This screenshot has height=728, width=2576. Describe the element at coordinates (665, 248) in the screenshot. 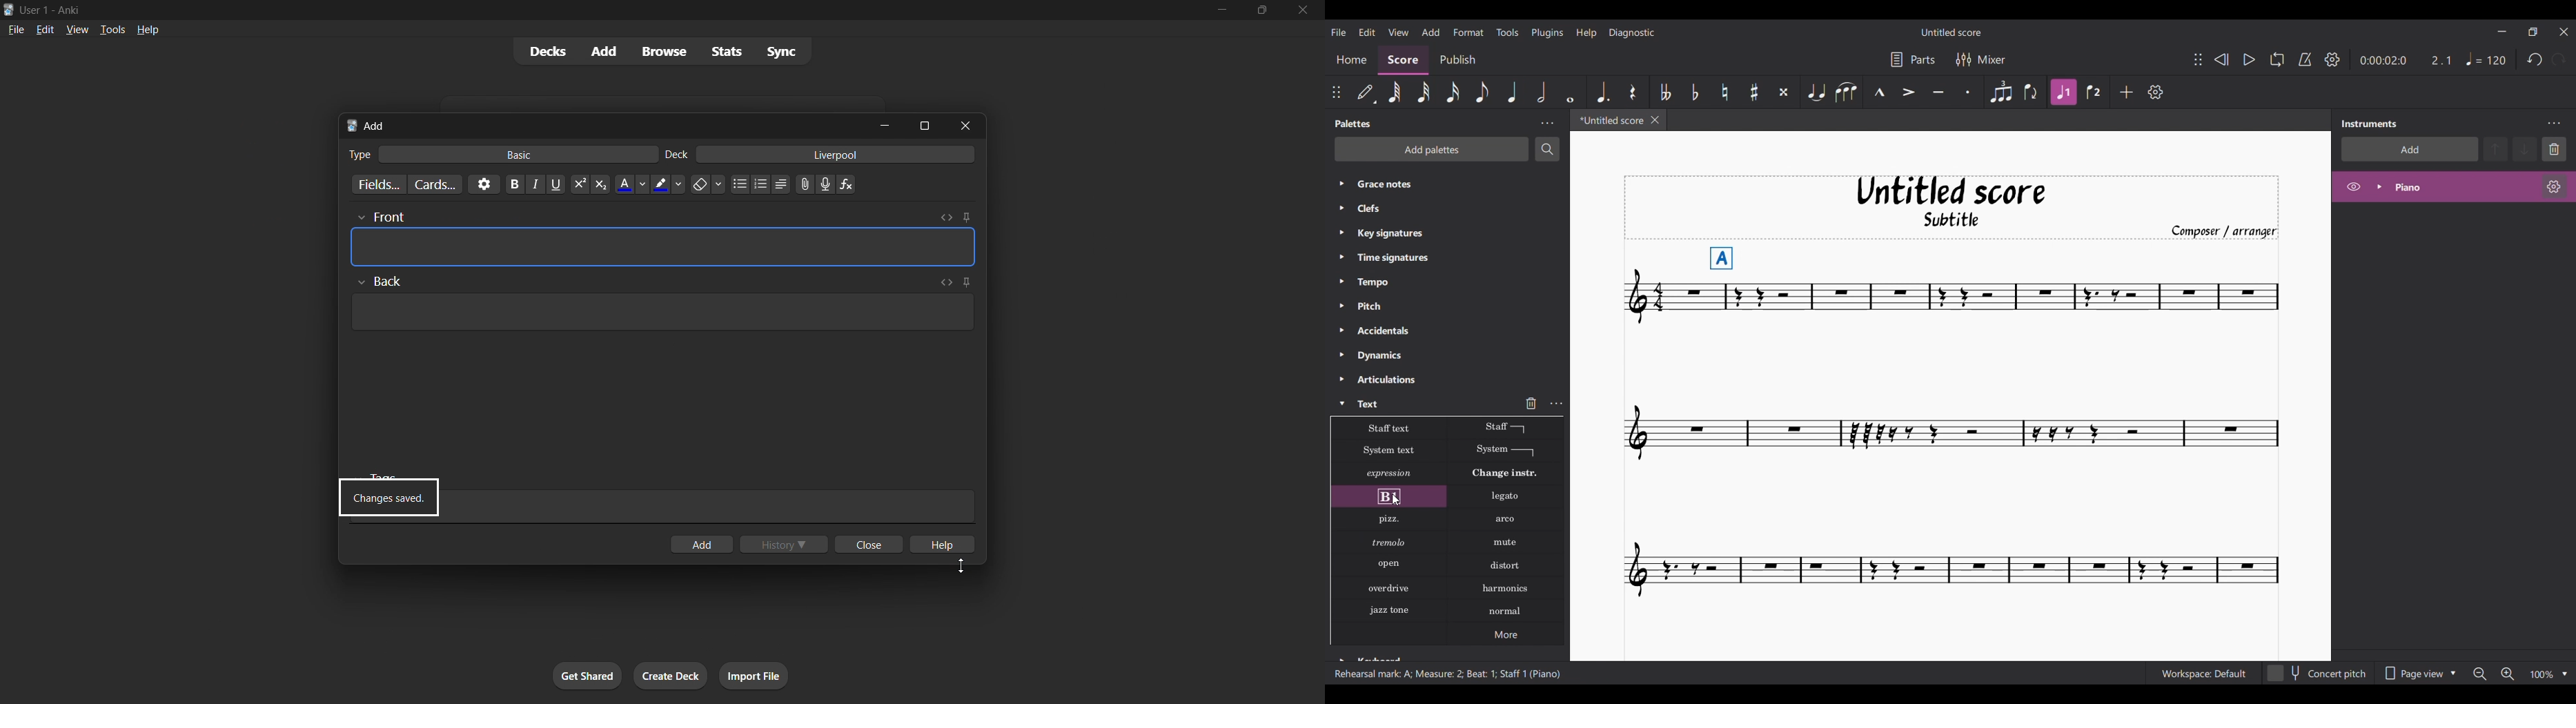

I see `font field` at that location.